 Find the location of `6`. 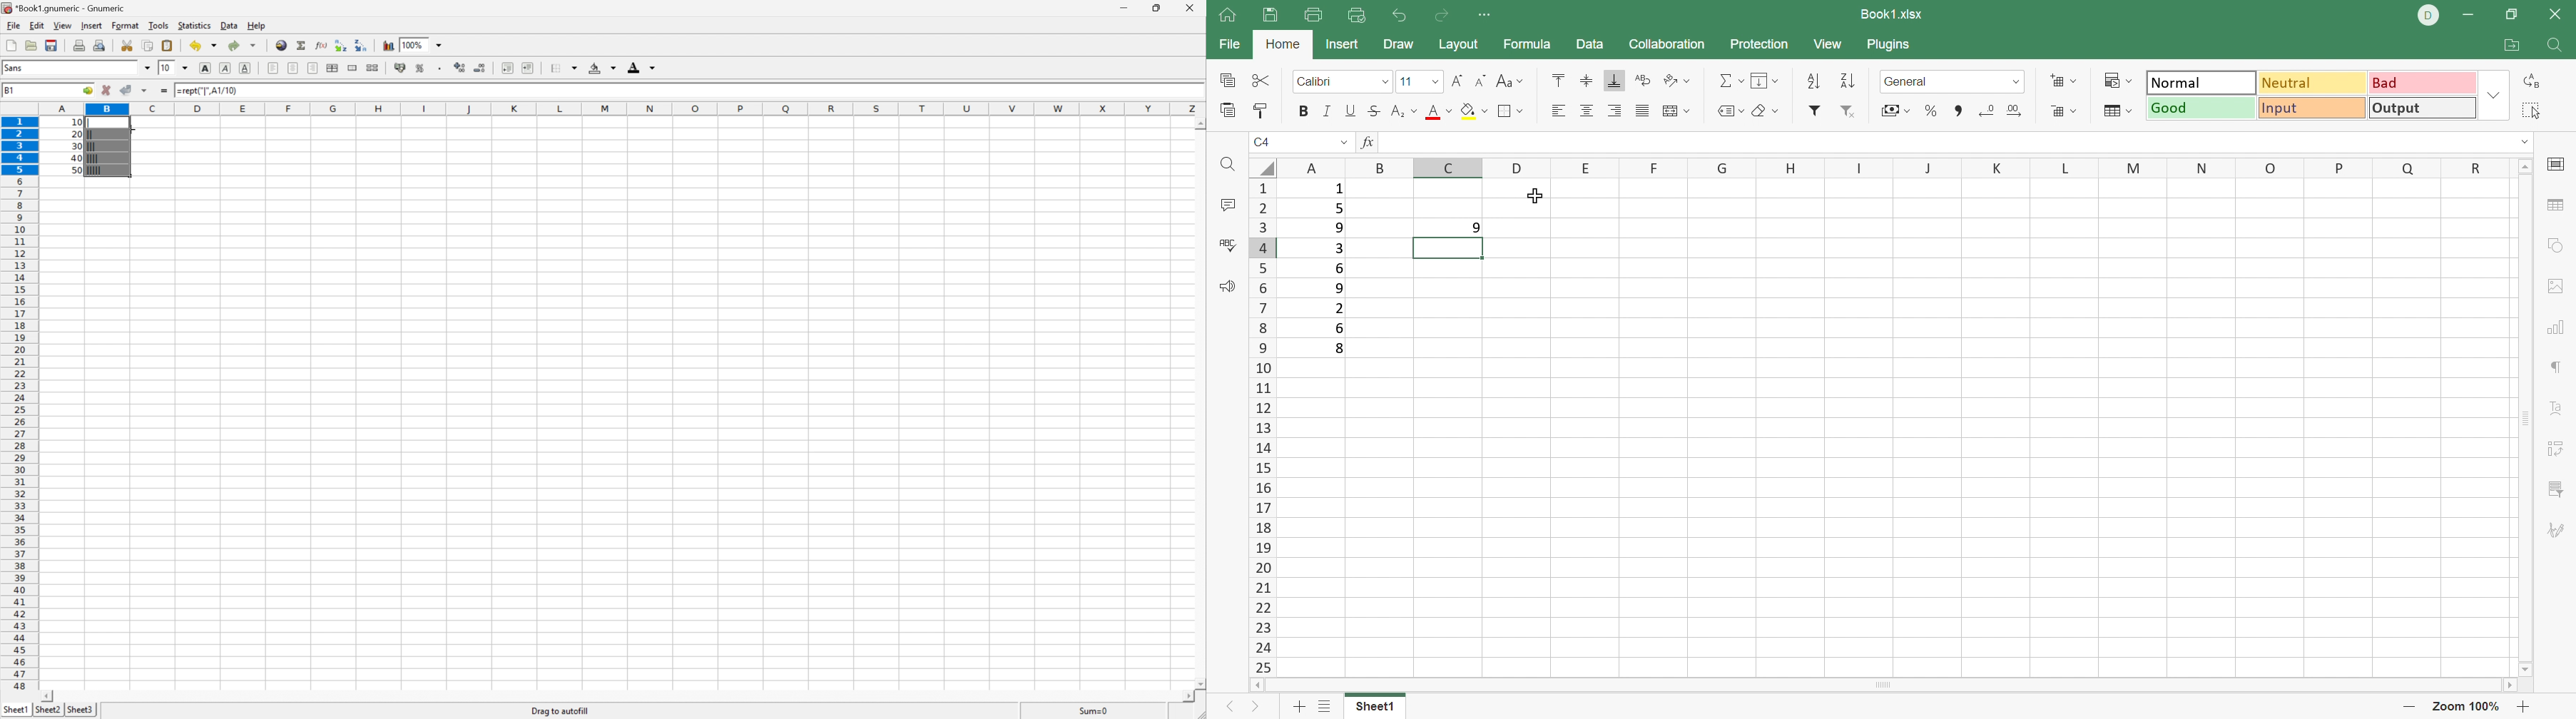

6 is located at coordinates (1341, 269).